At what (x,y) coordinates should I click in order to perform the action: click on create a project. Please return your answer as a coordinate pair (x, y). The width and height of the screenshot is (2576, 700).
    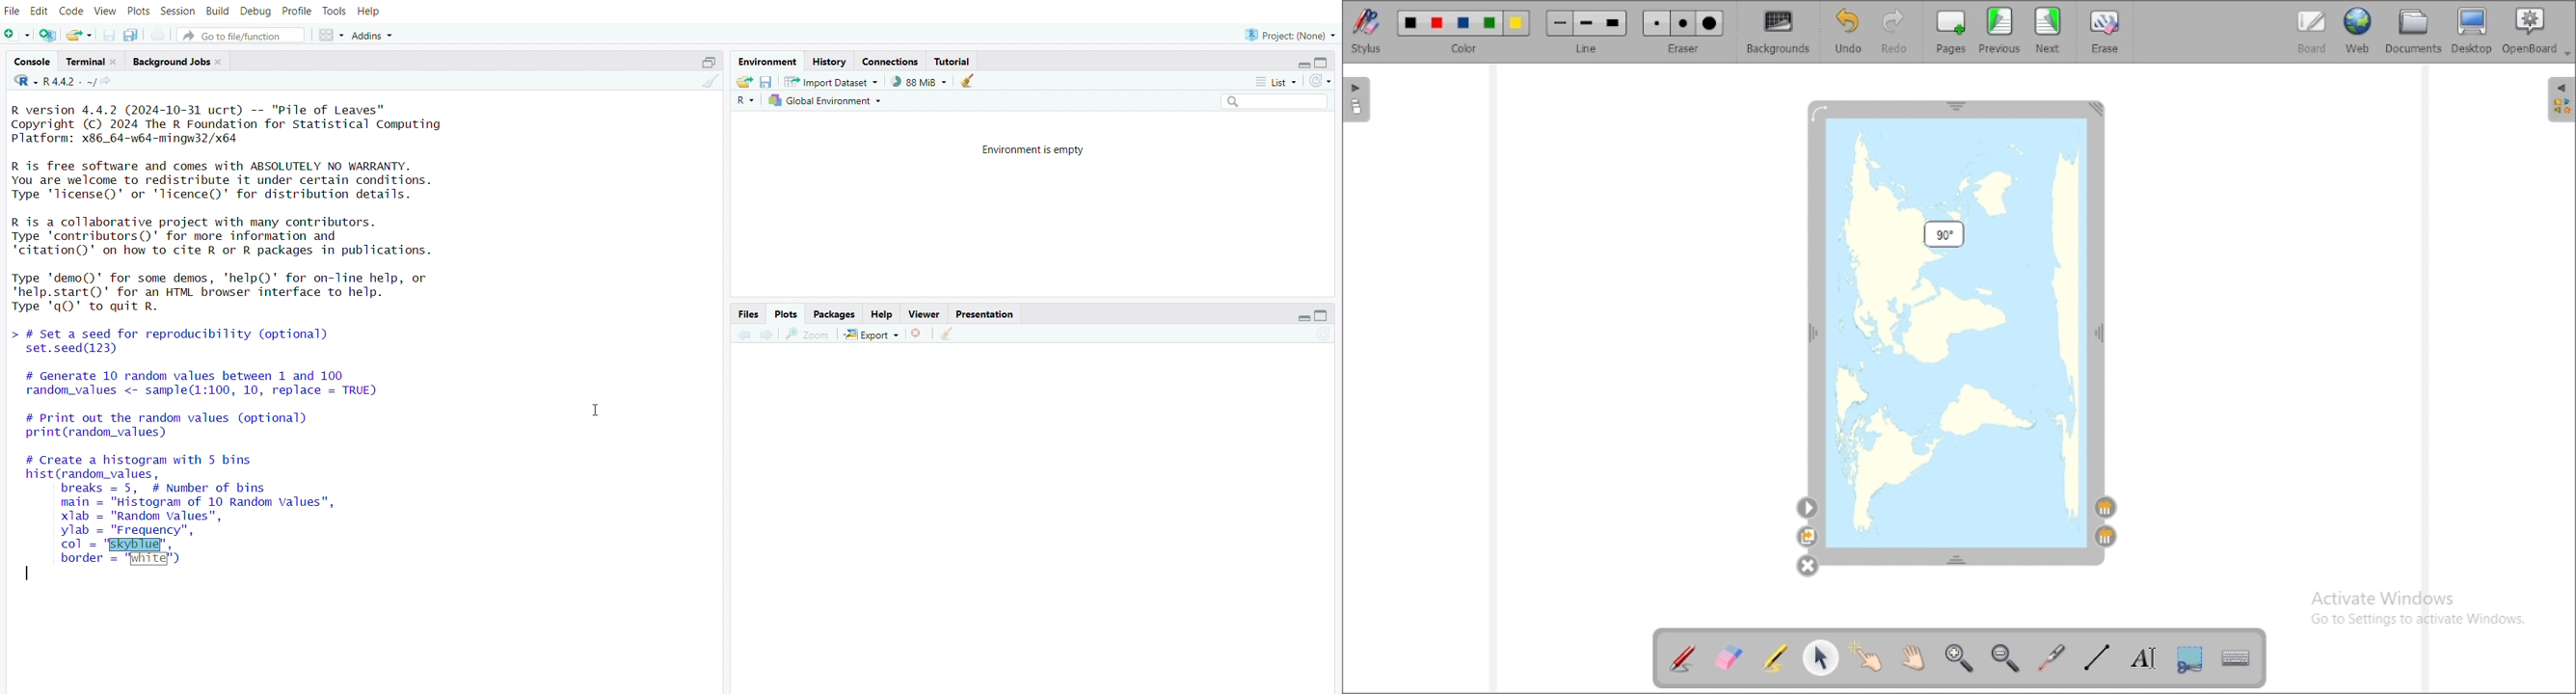
    Looking at the image, I should click on (48, 35).